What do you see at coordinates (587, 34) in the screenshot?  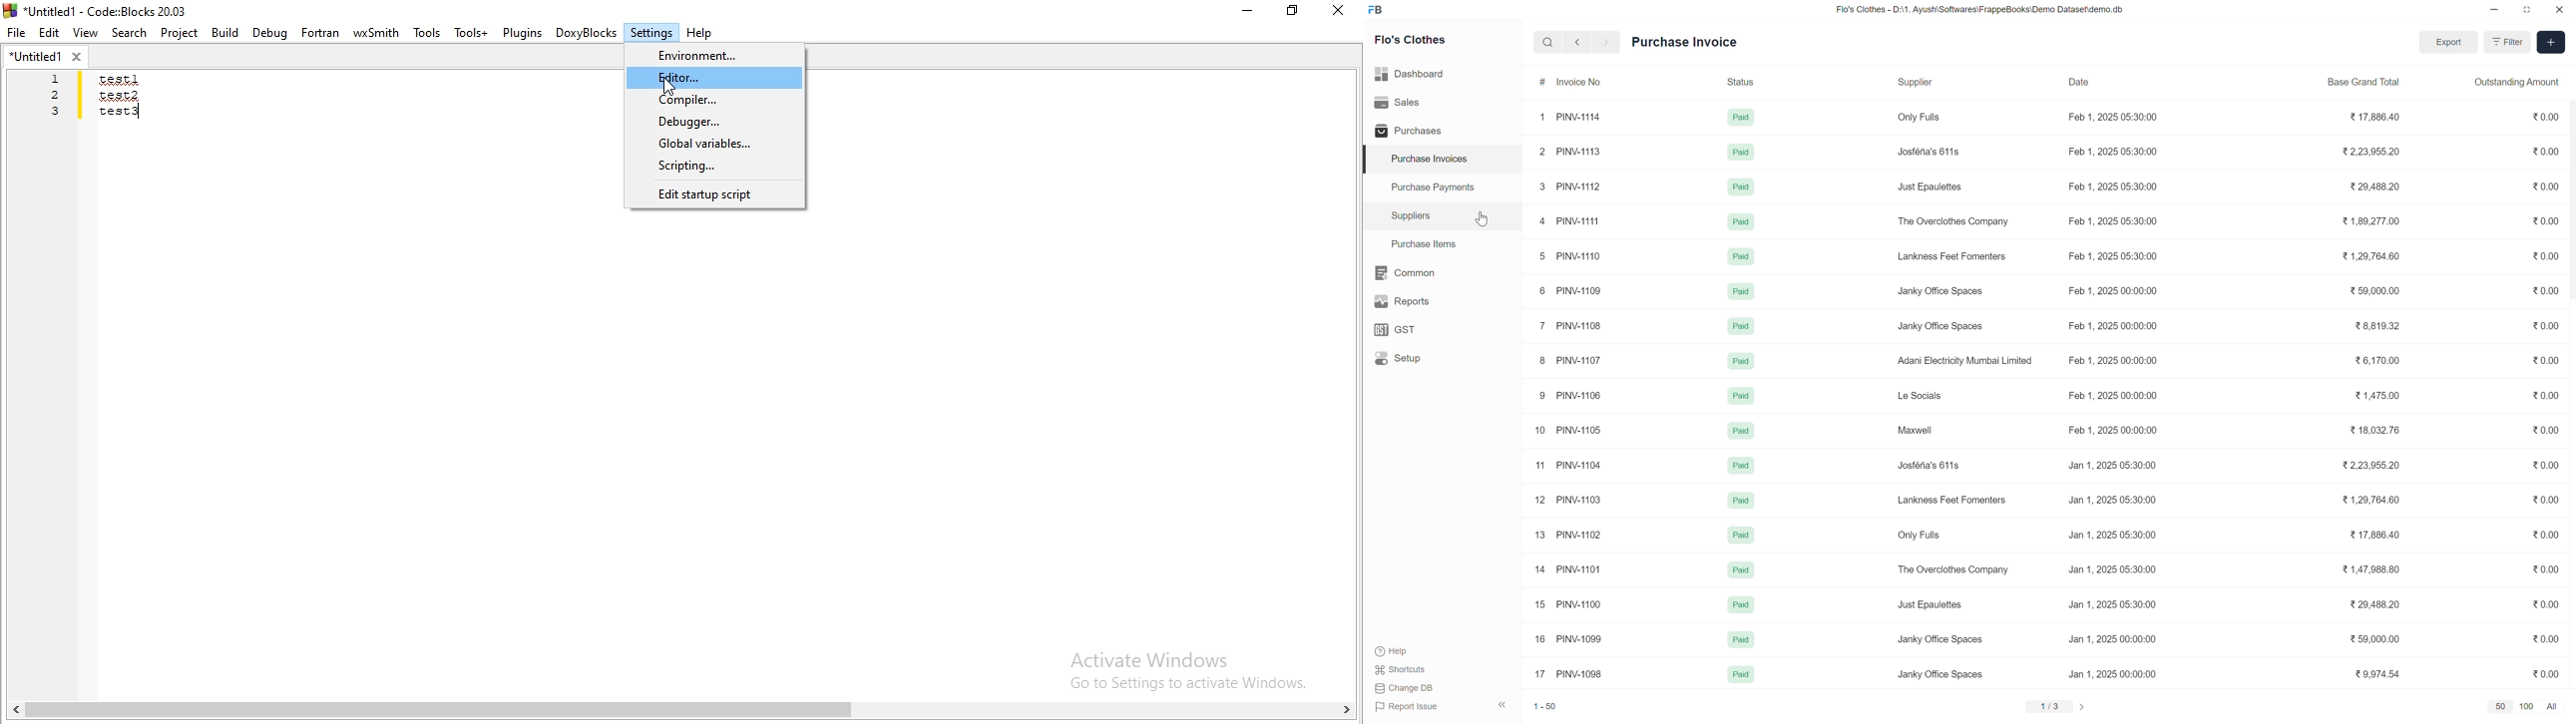 I see `doxyblocks` at bounding box center [587, 34].